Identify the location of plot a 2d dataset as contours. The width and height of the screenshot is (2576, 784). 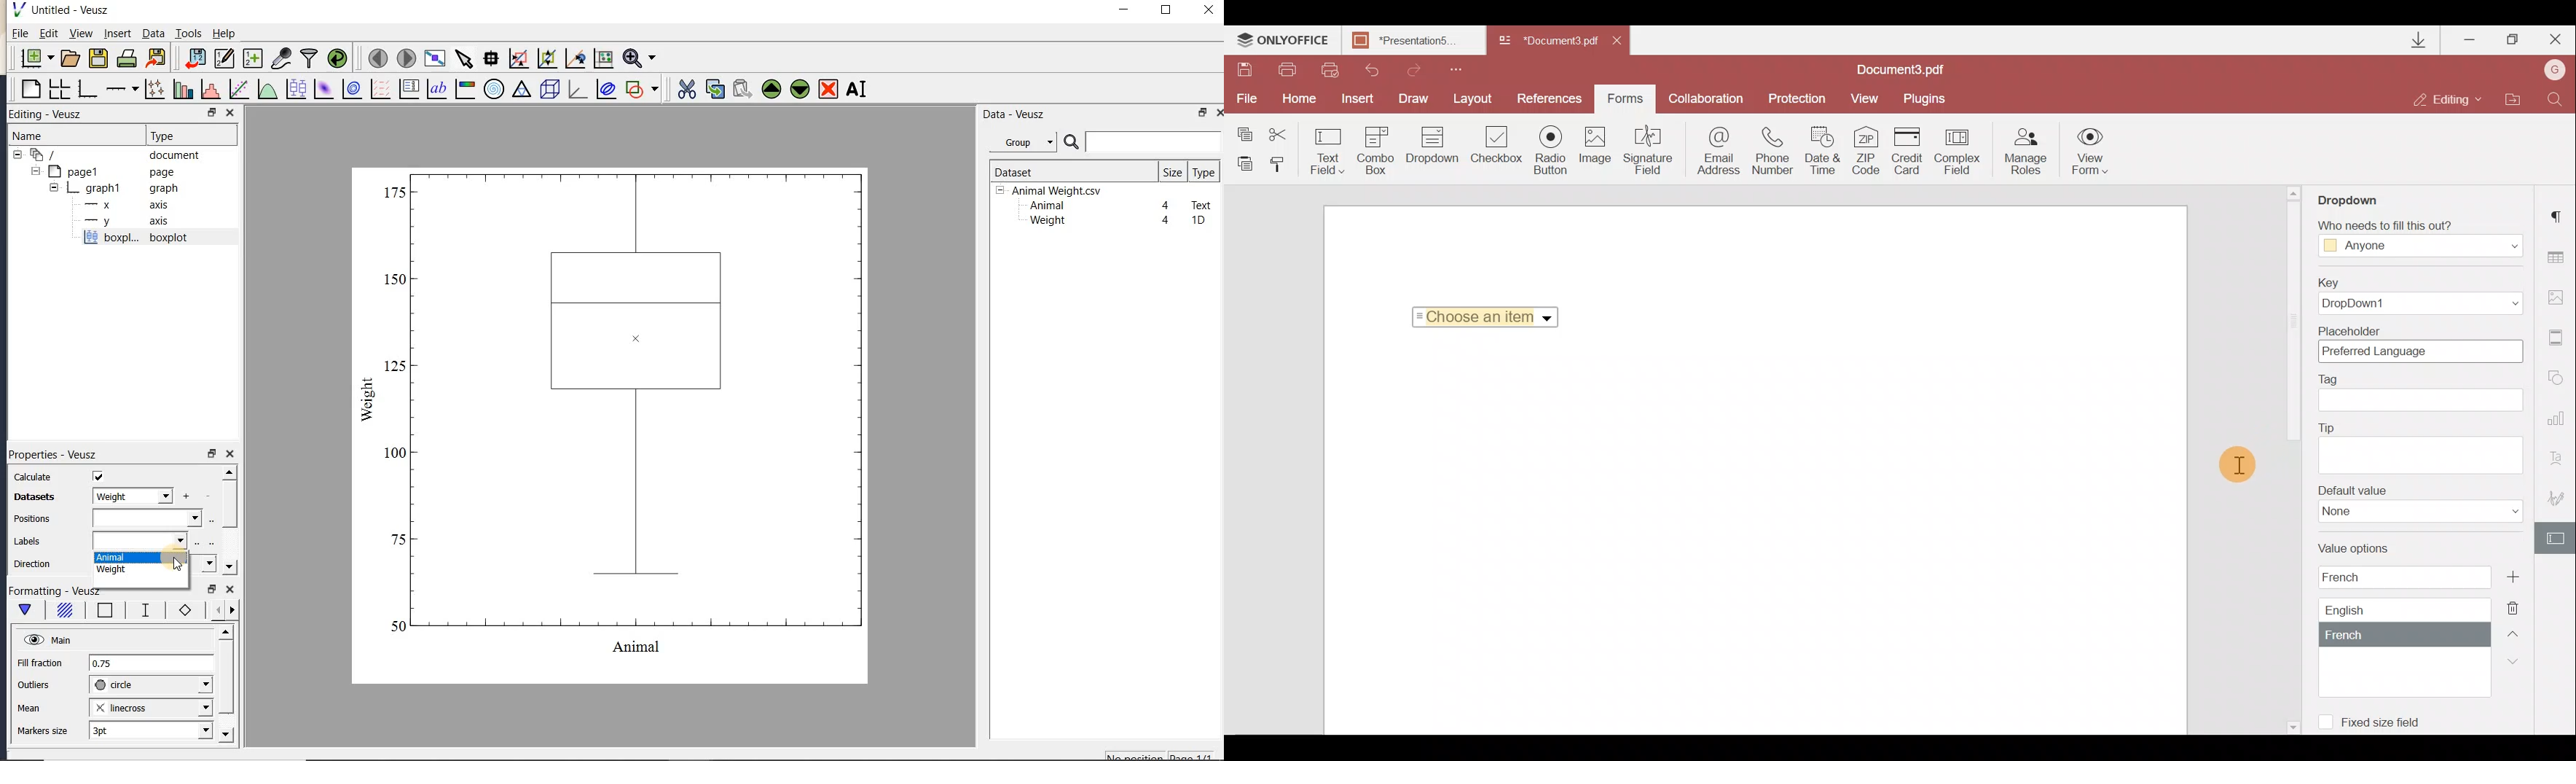
(350, 88).